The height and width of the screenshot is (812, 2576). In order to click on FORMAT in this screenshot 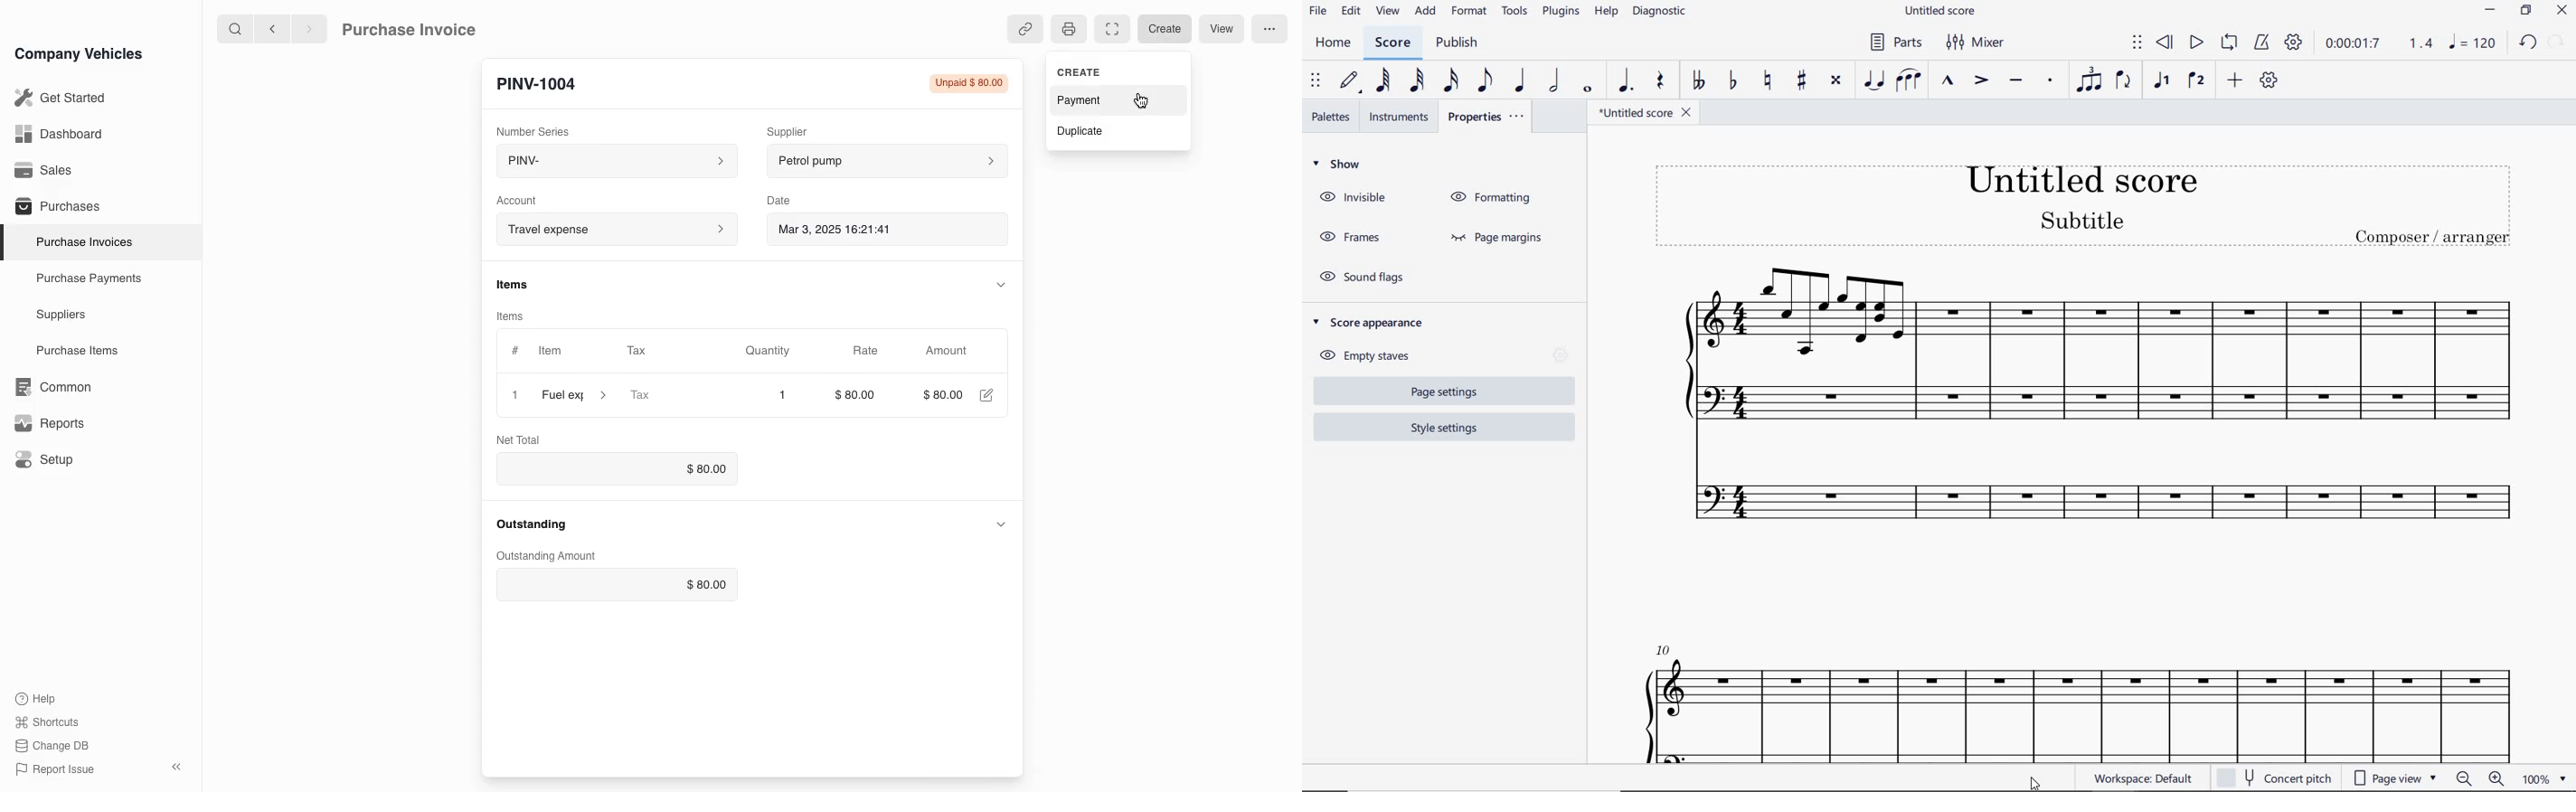, I will do `click(1470, 12)`.